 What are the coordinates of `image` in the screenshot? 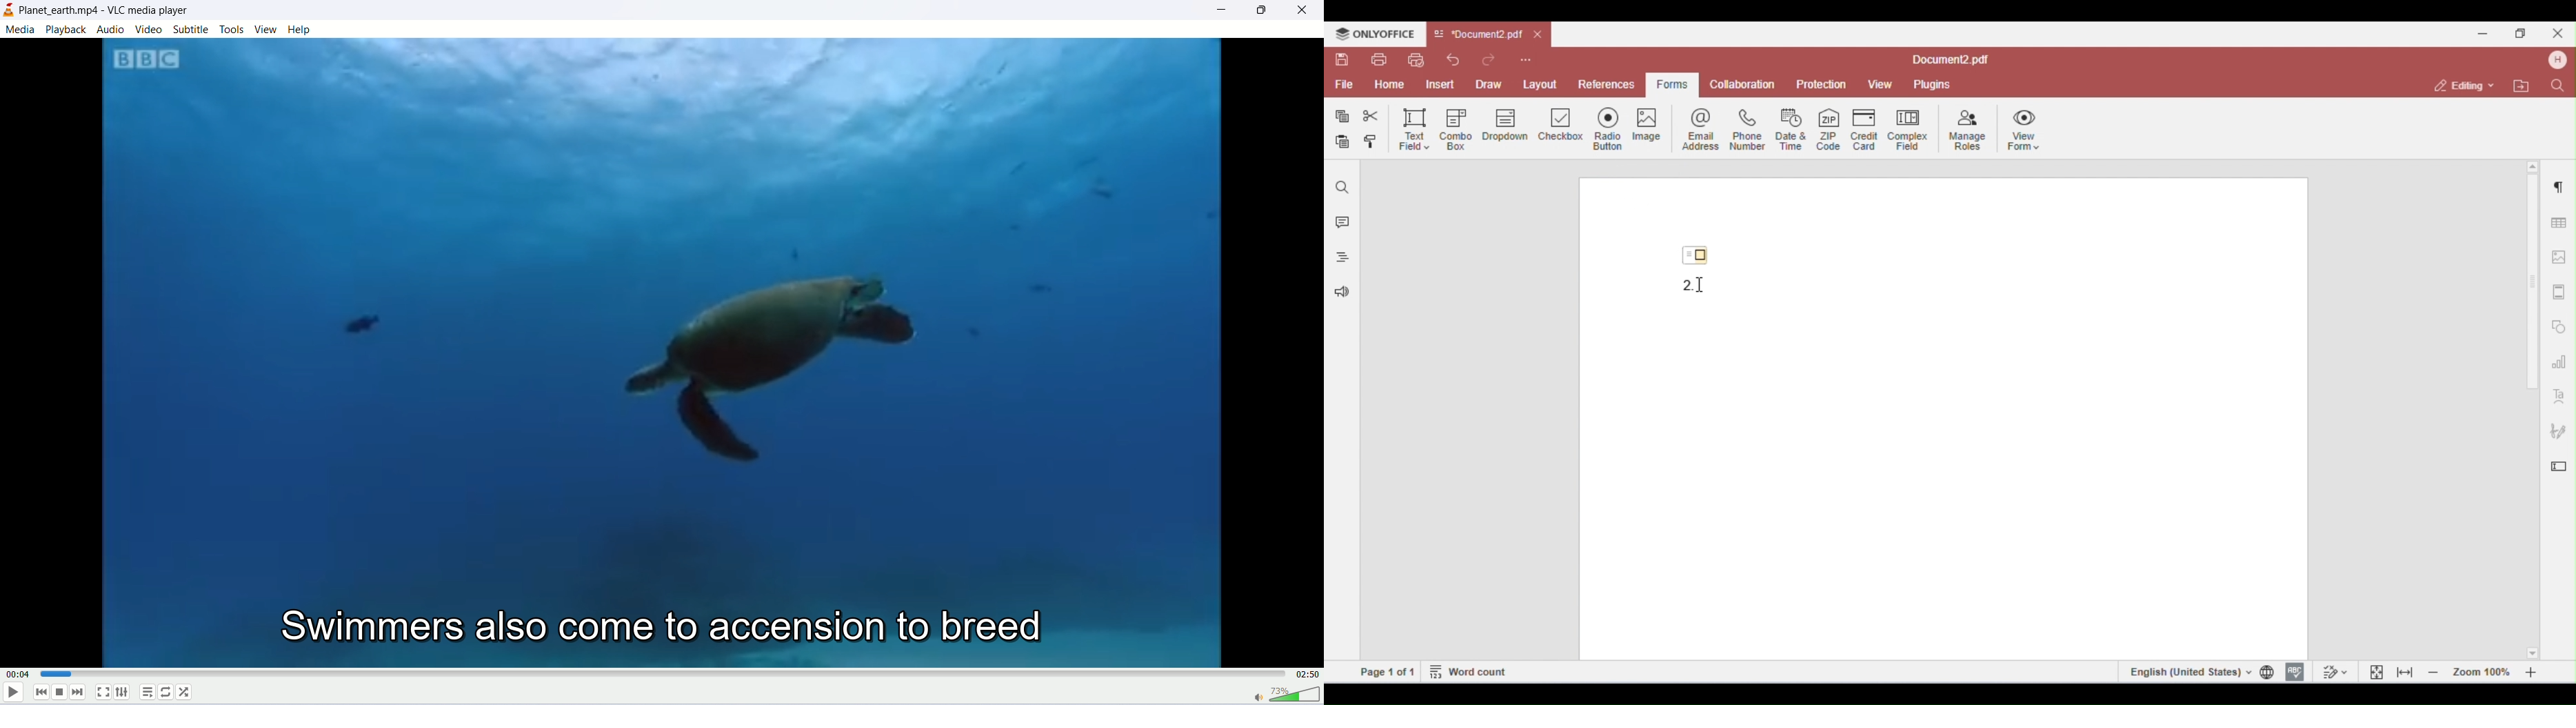 It's located at (665, 326).